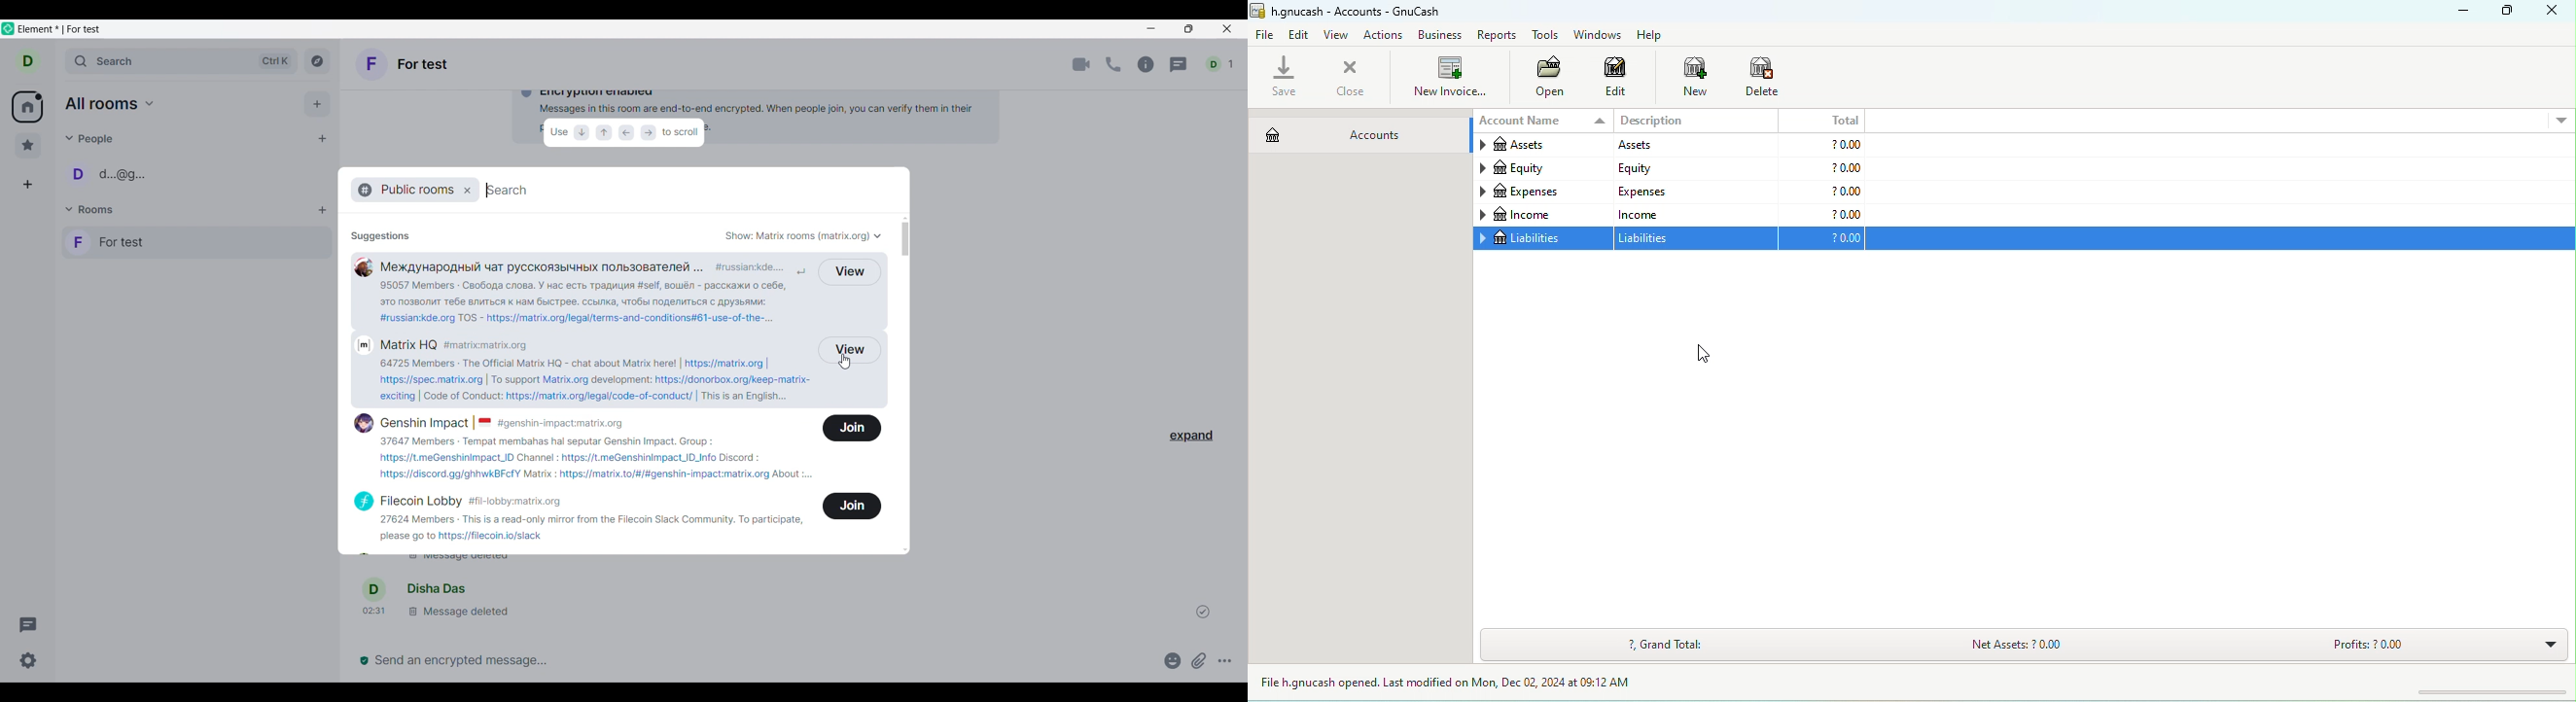  Describe the element at coordinates (496, 538) in the screenshot. I see `https://filecoin.io/slack` at that location.